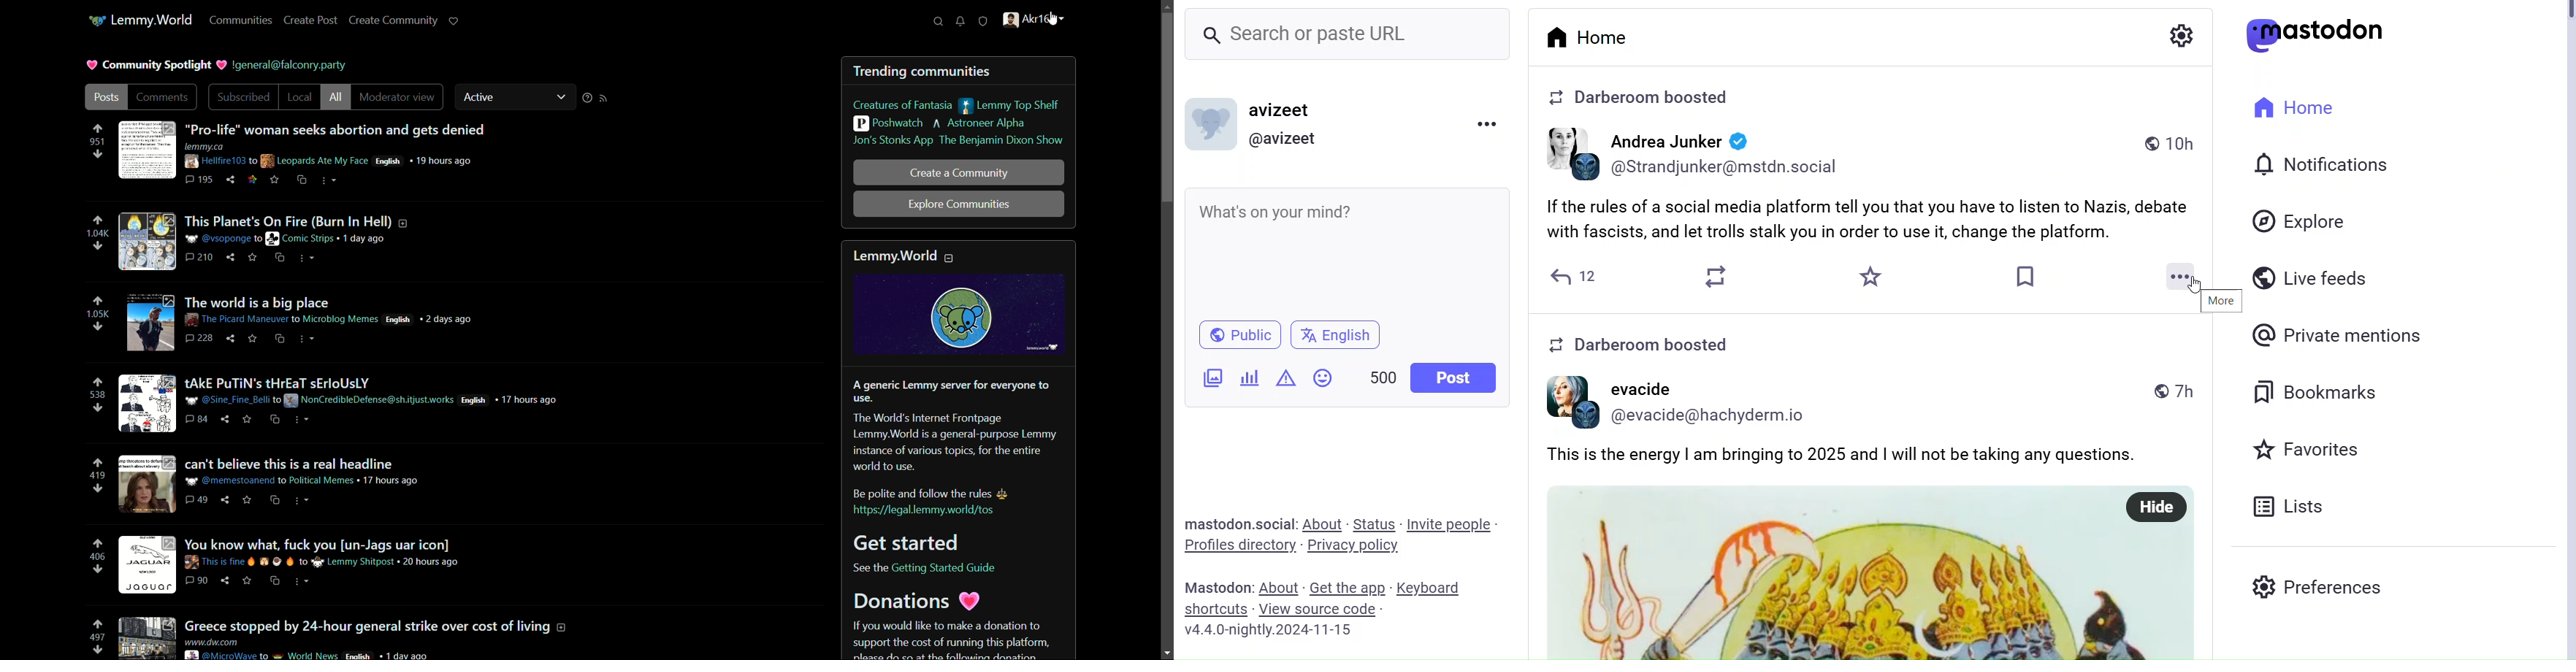  Describe the element at coordinates (2294, 107) in the screenshot. I see `Home` at that location.